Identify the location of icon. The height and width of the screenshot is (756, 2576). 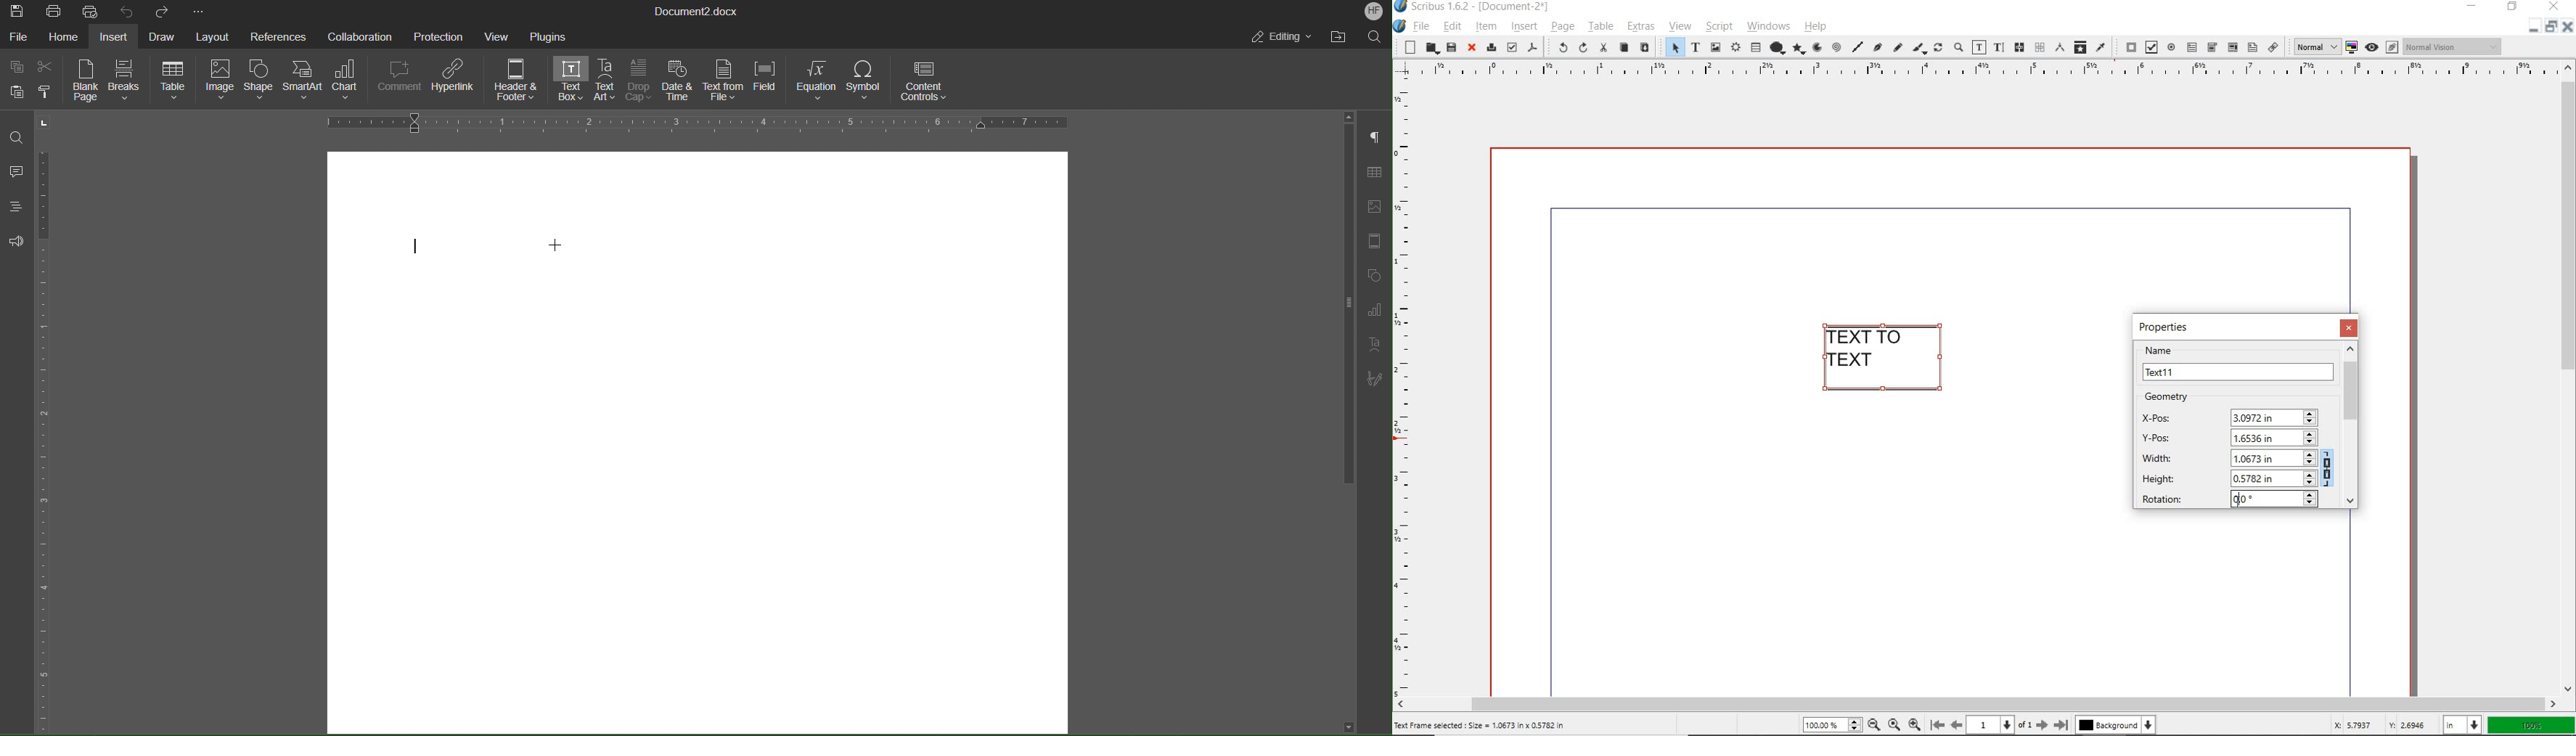
(1403, 7).